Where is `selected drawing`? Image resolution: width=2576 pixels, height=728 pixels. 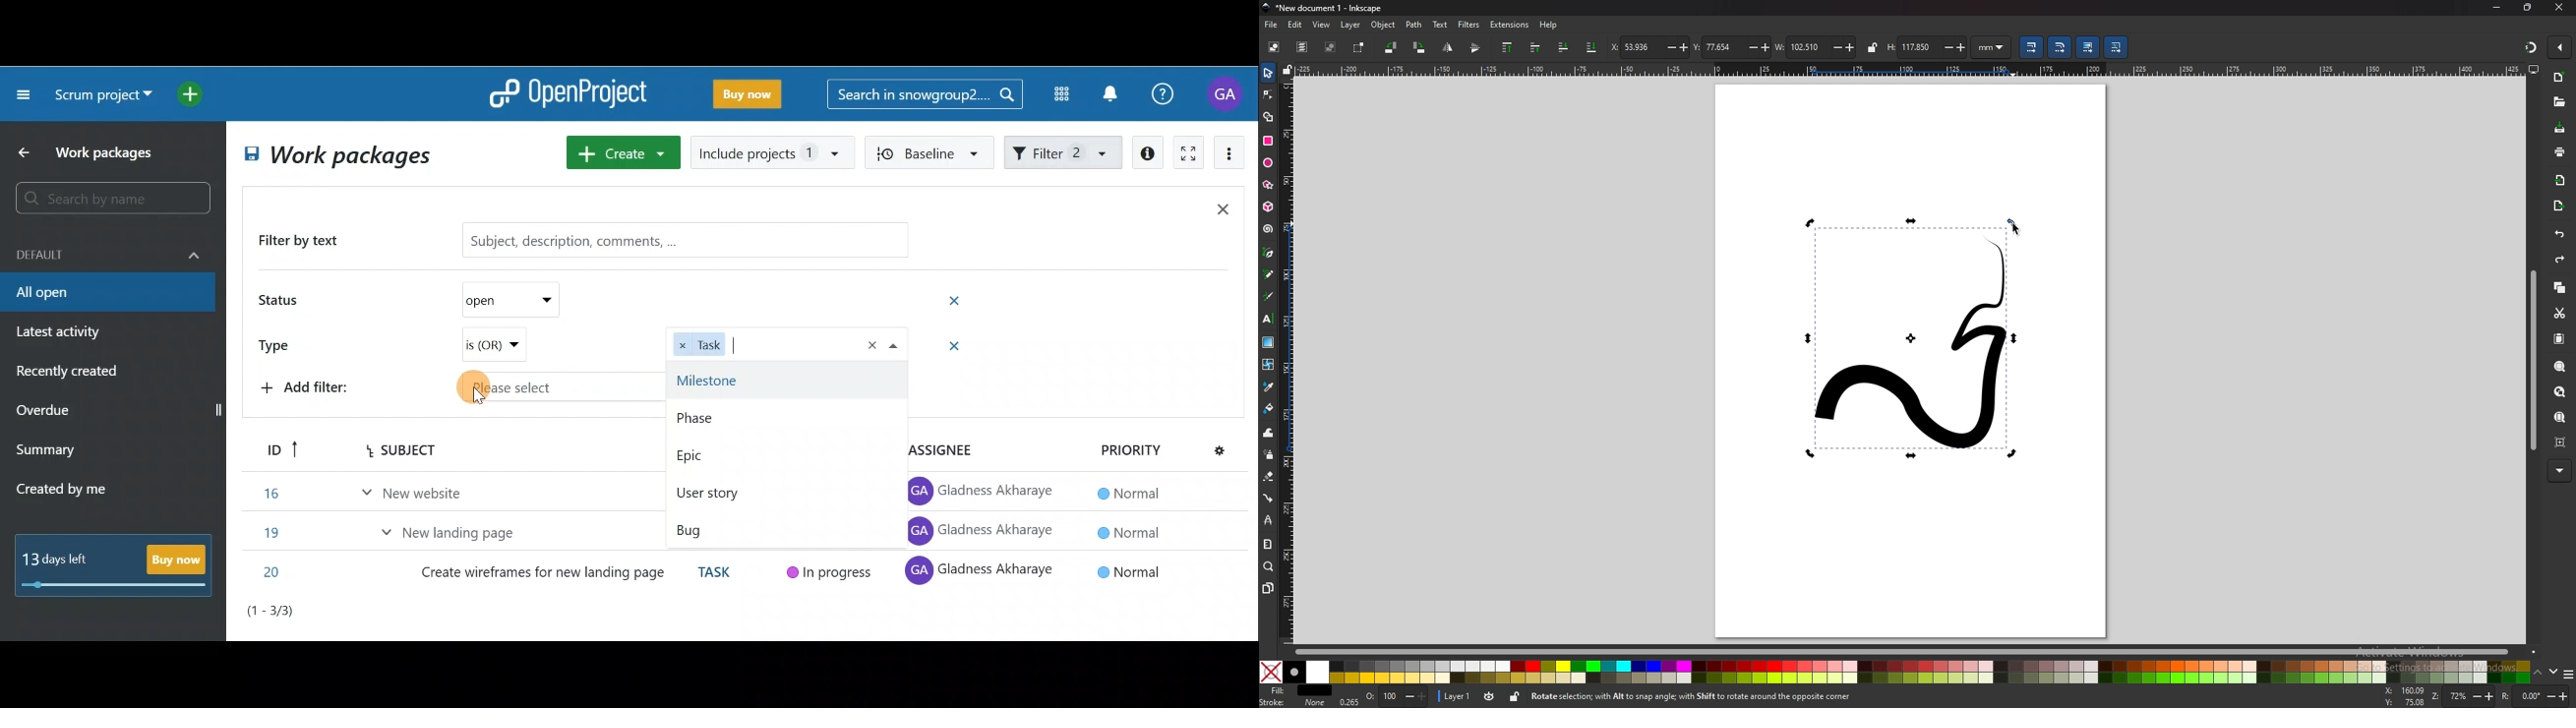
selected drawing is located at coordinates (1914, 339).